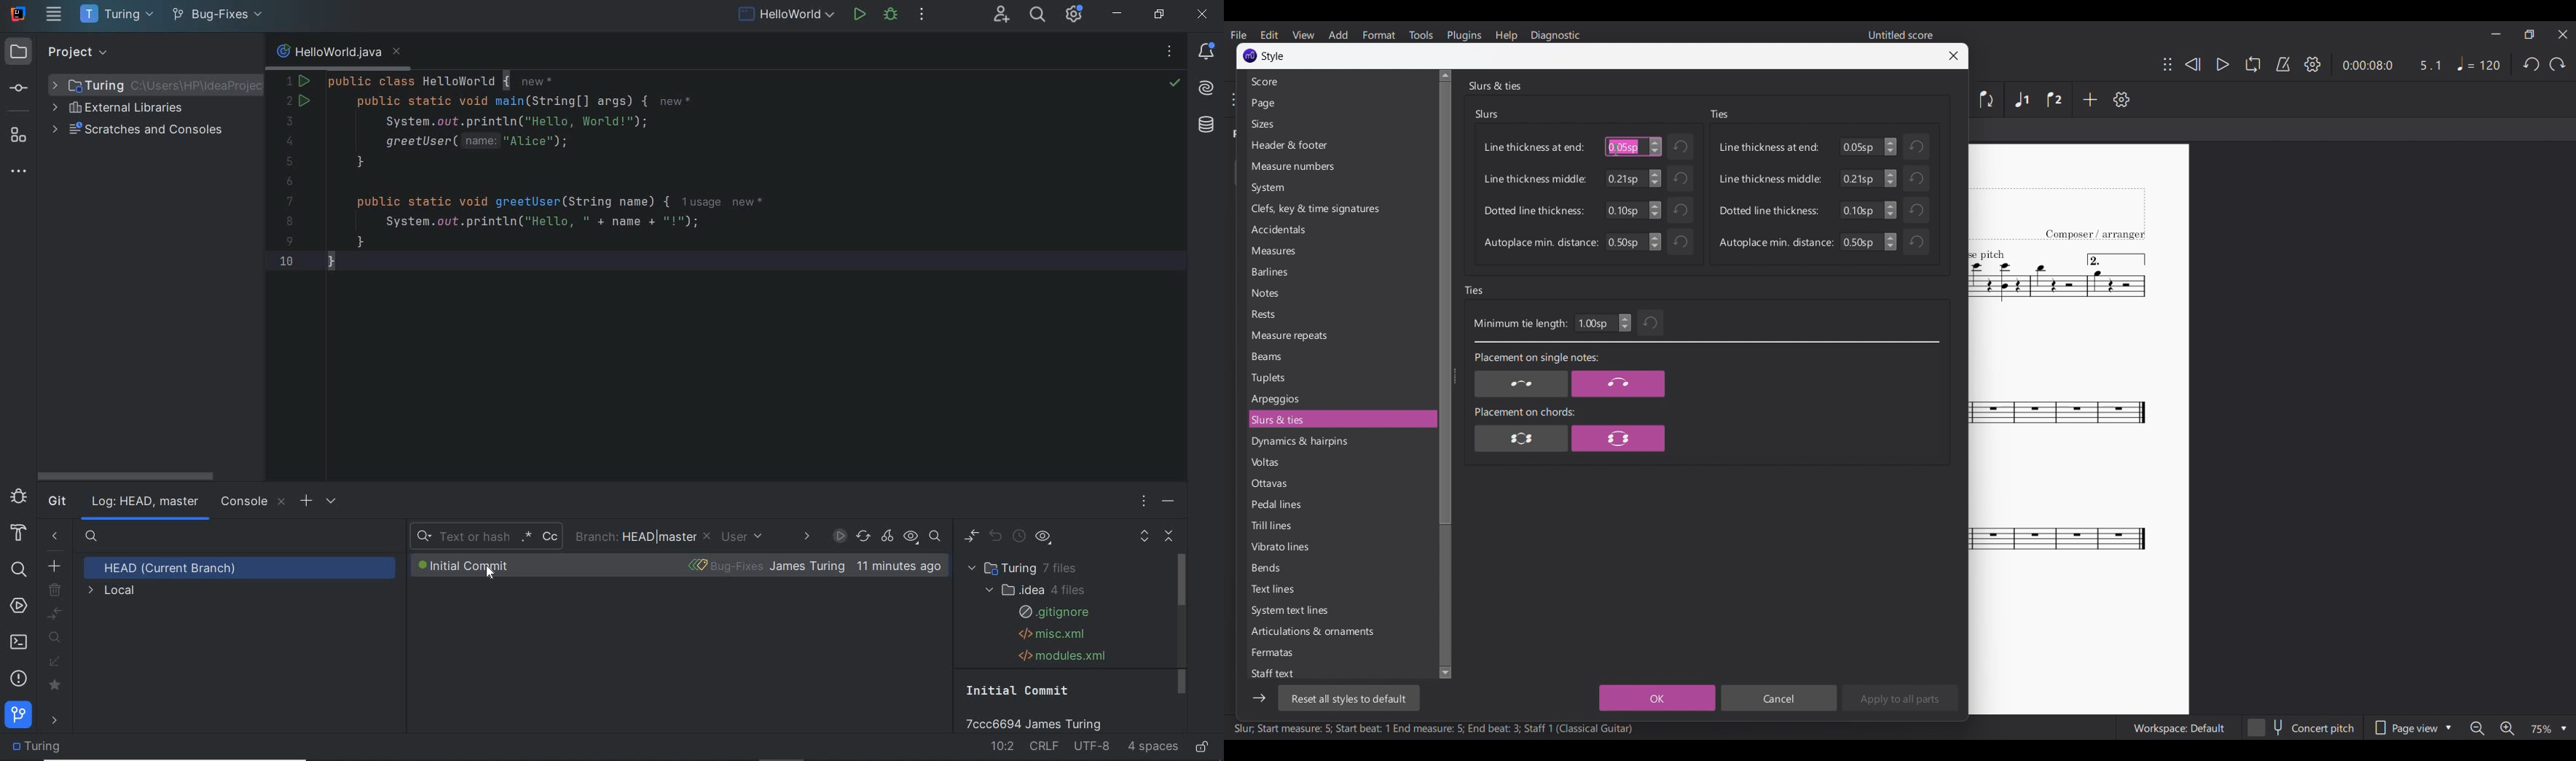 This screenshot has width=2576, height=784. Describe the element at coordinates (1770, 179) in the screenshot. I see `Line thickness middle` at that location.